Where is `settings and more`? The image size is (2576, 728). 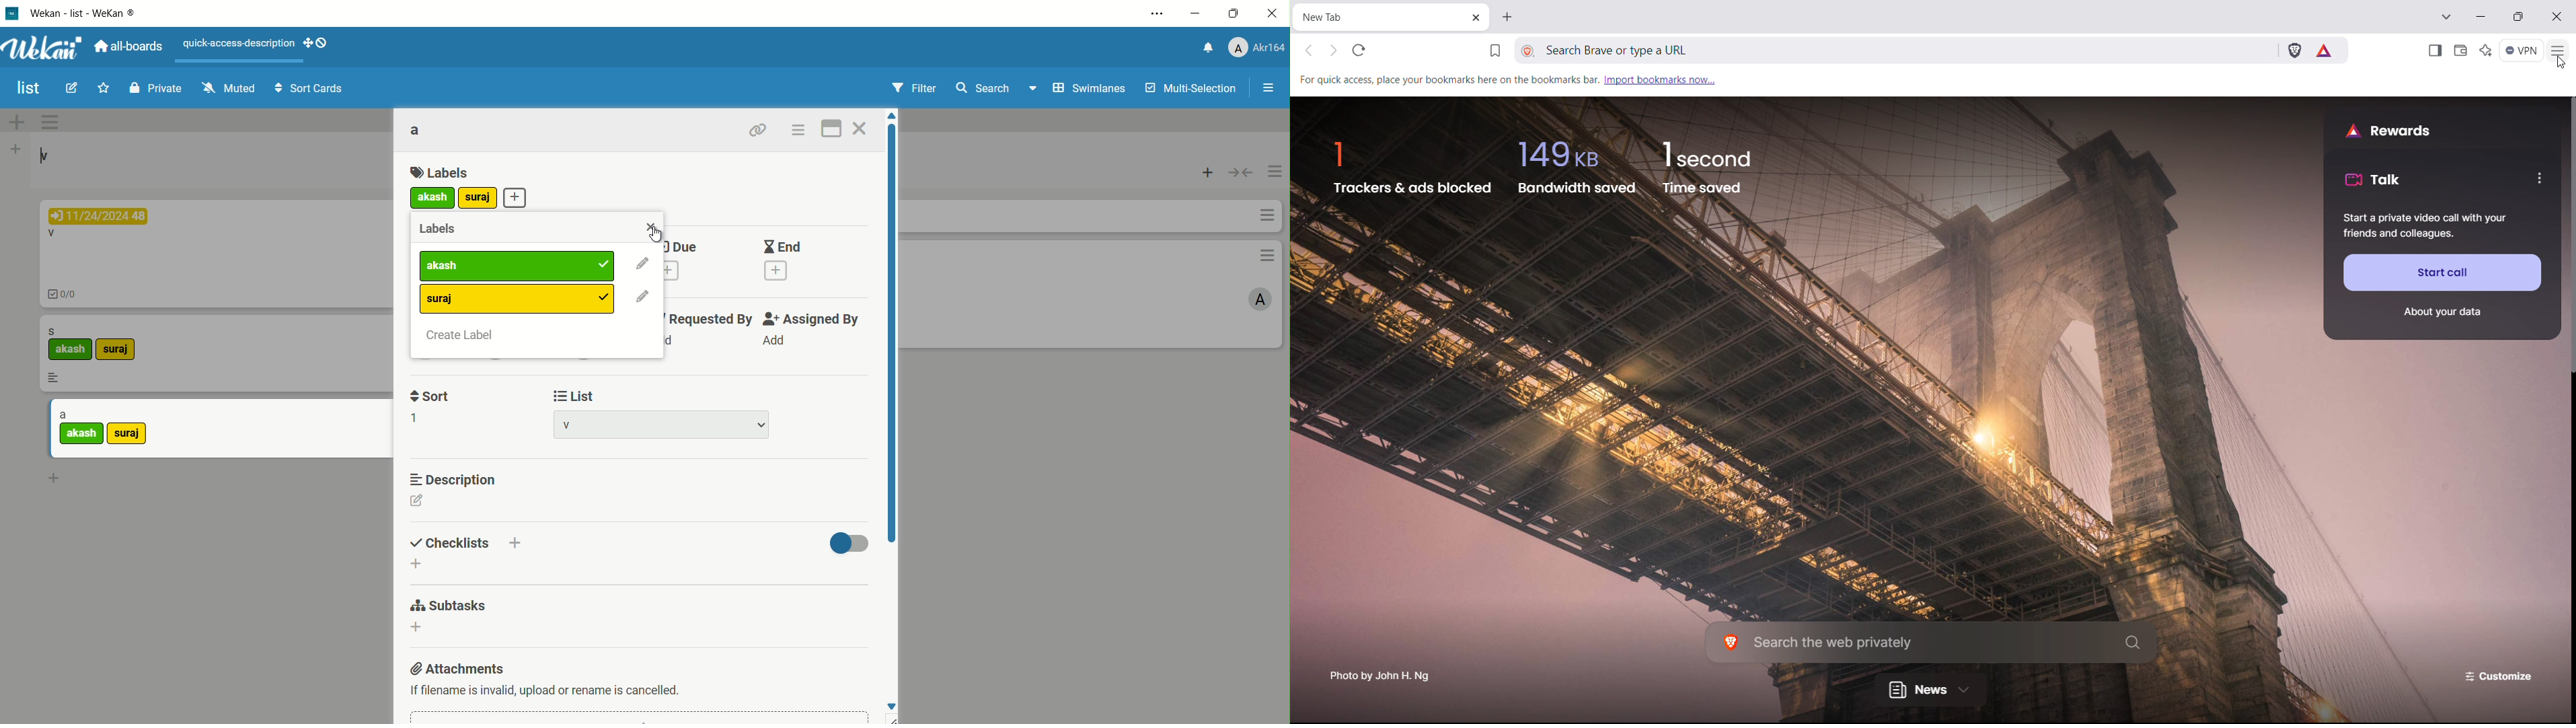 settings and more is located at coordinates (1155, 15).